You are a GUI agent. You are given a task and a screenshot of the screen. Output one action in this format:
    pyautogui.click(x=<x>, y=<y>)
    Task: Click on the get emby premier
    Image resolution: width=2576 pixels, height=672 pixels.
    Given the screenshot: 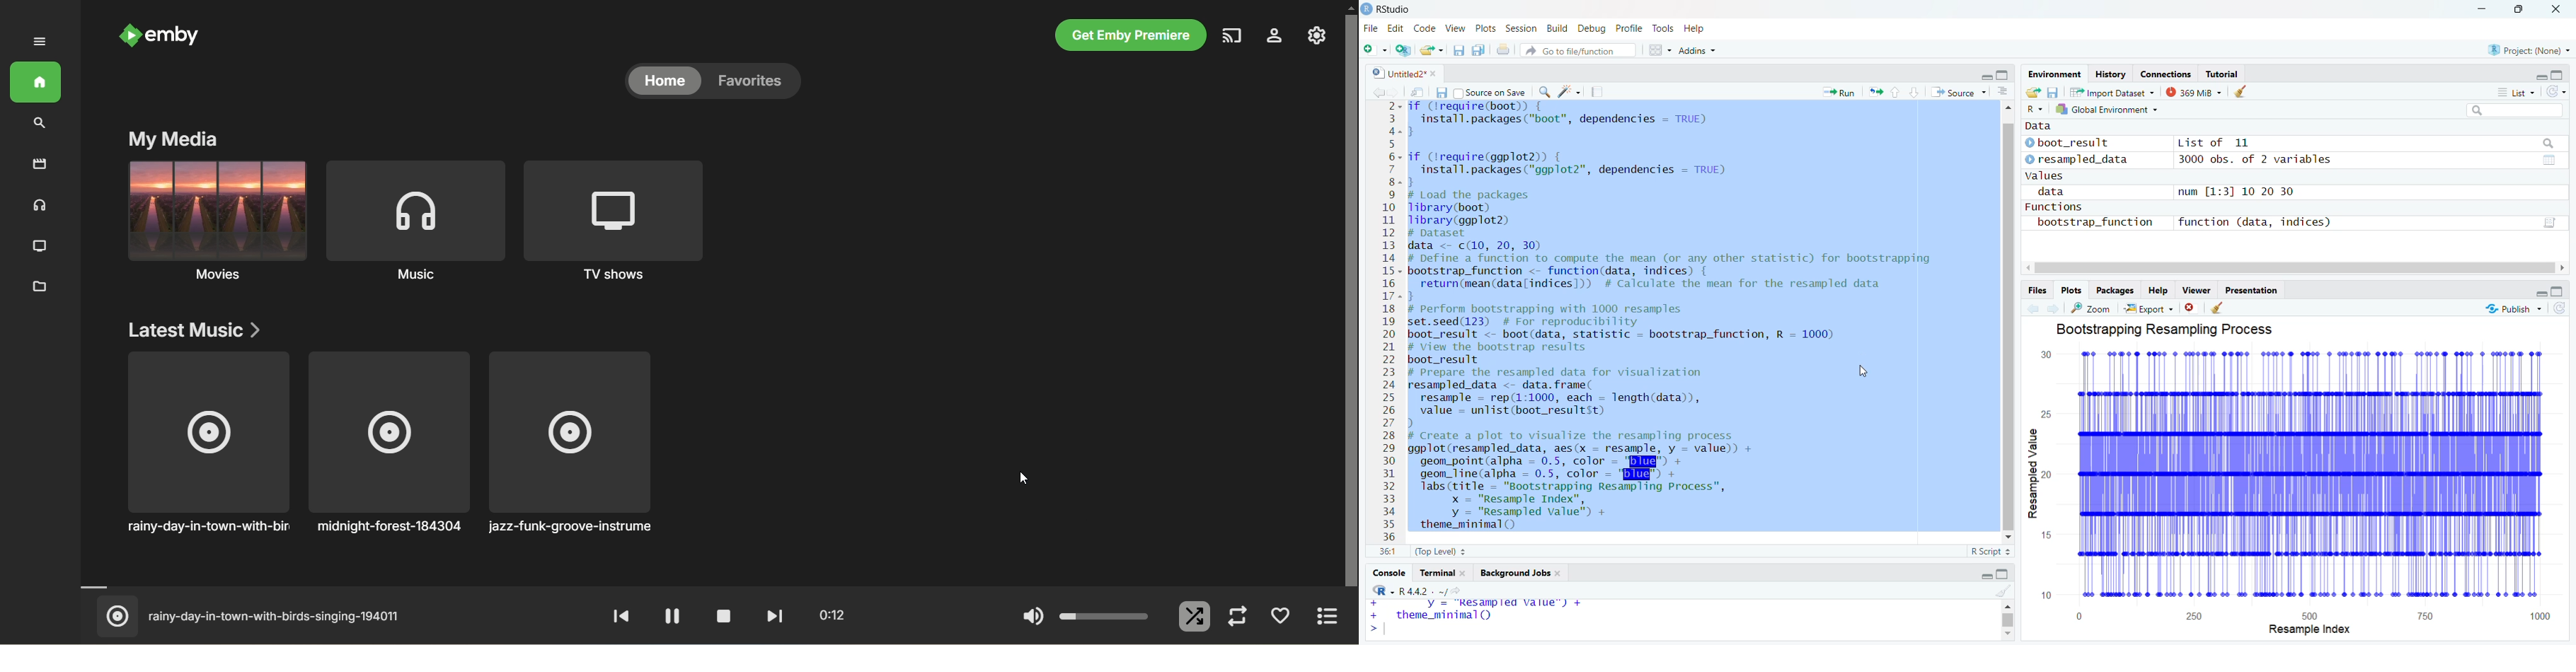 What is the action you would take?
    pyautogui.click(x=1132, y=36)
    